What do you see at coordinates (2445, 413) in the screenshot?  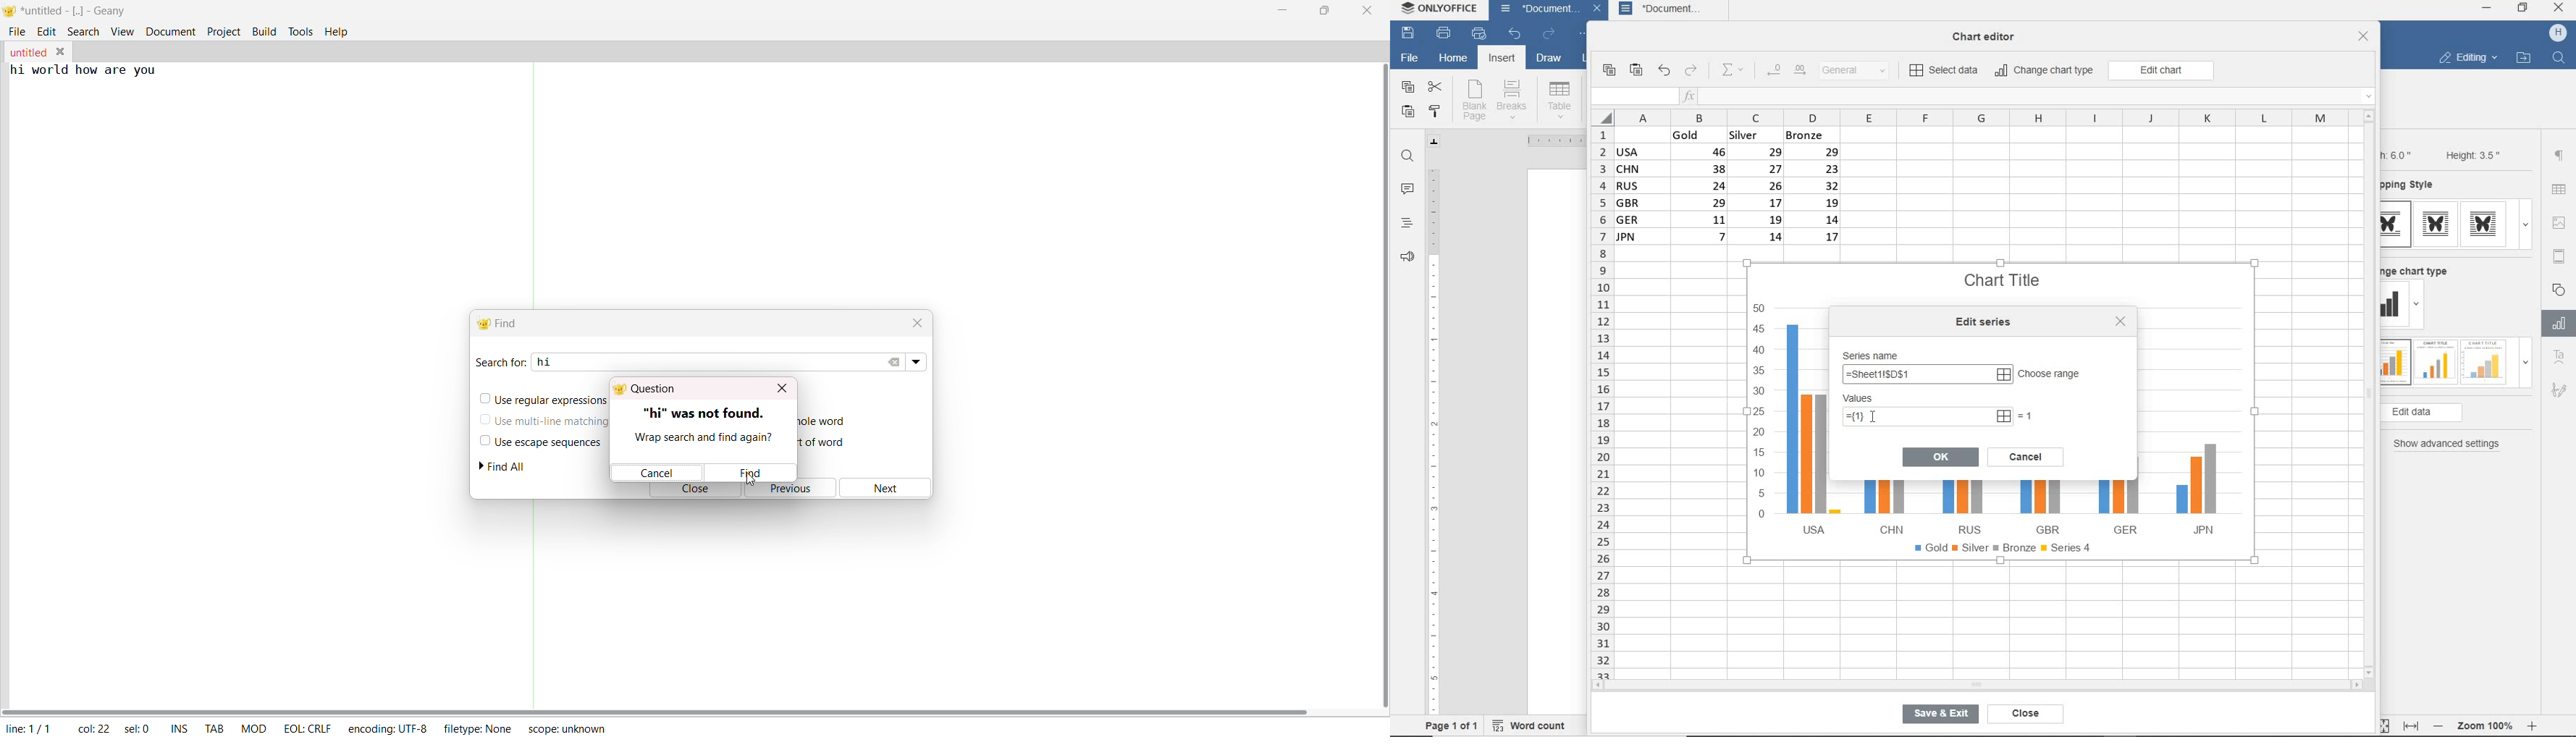 I see `edit data` at bounding box center [2445, 413].